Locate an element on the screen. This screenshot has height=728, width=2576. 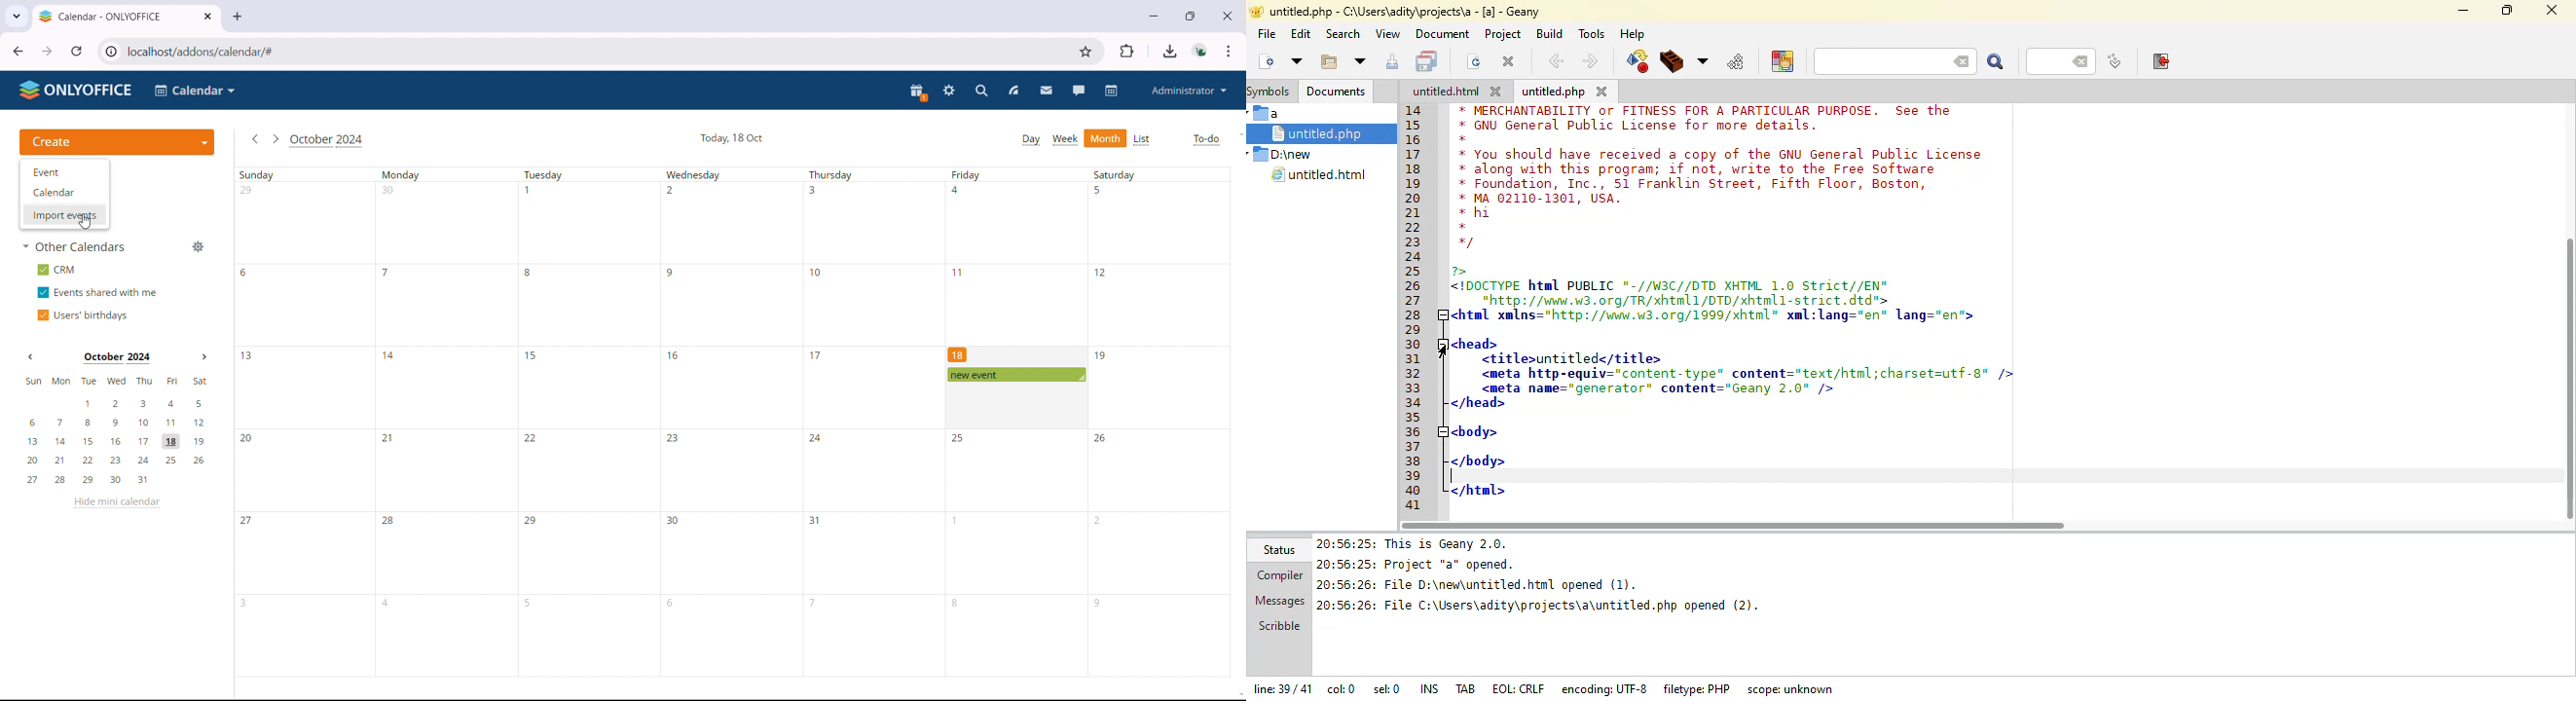
Import events is located at coordinates (66, 215).